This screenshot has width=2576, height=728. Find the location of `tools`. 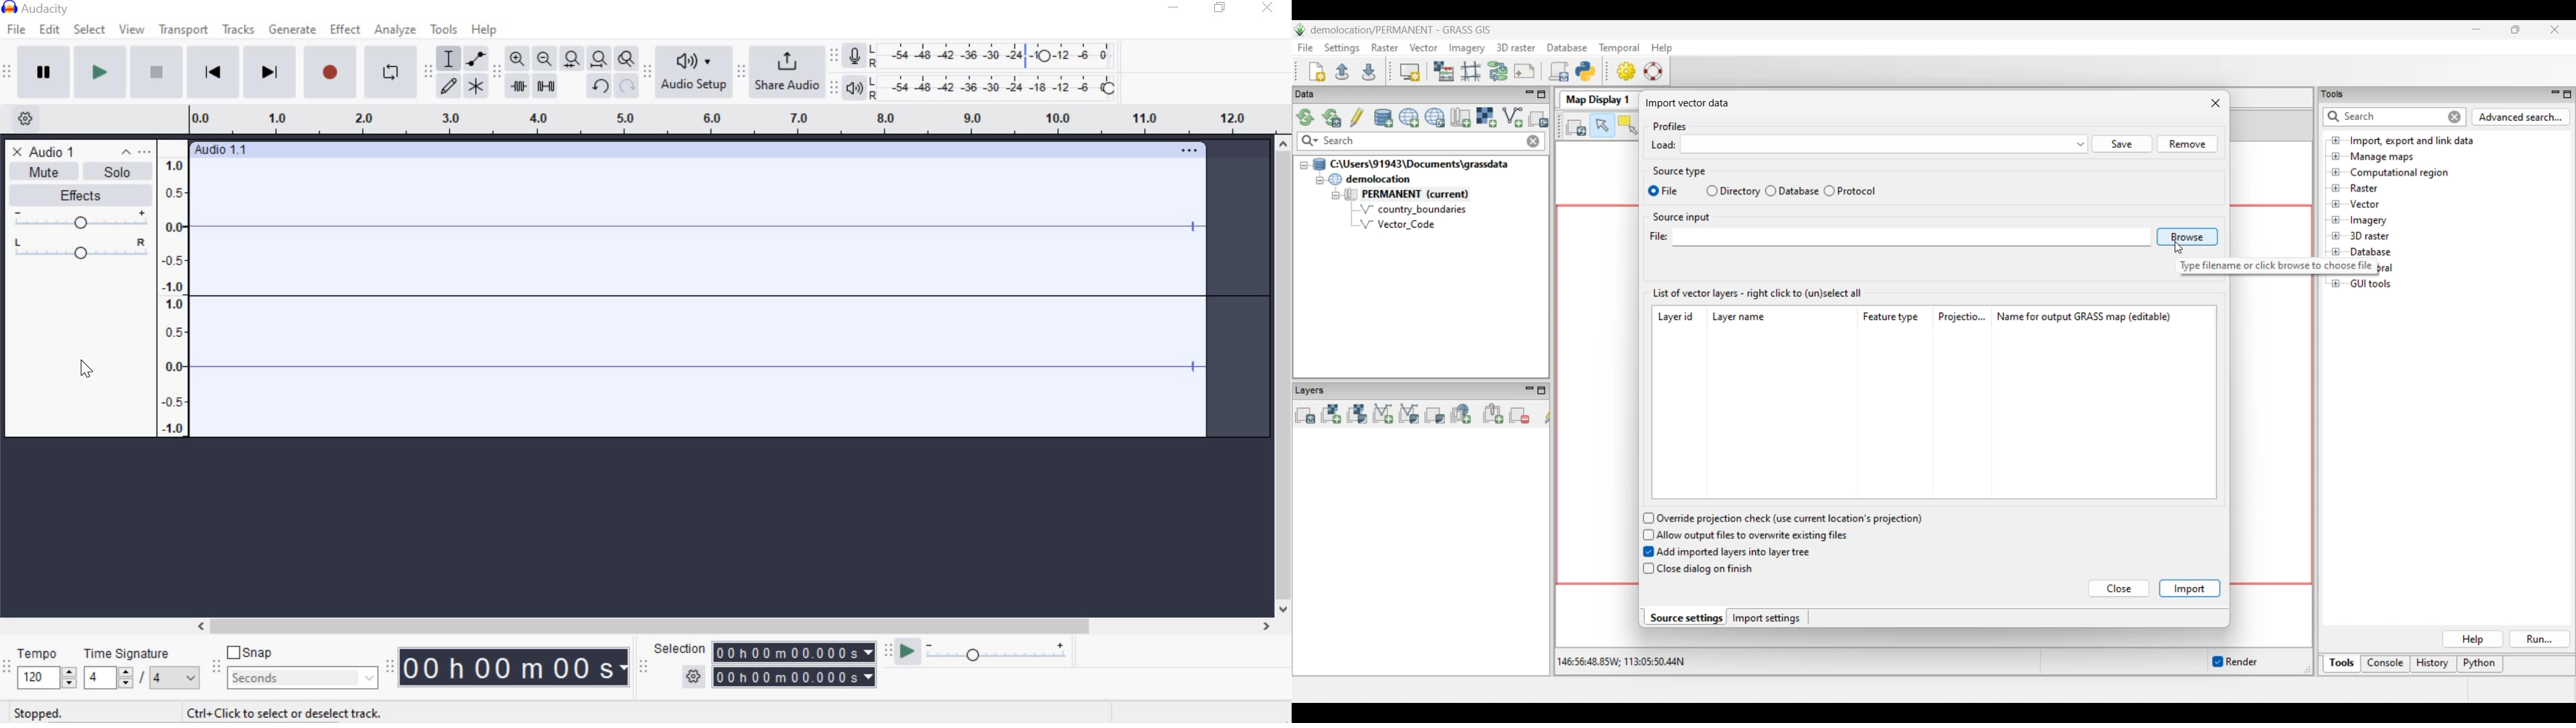

tools is located at coordinates (443, 30).